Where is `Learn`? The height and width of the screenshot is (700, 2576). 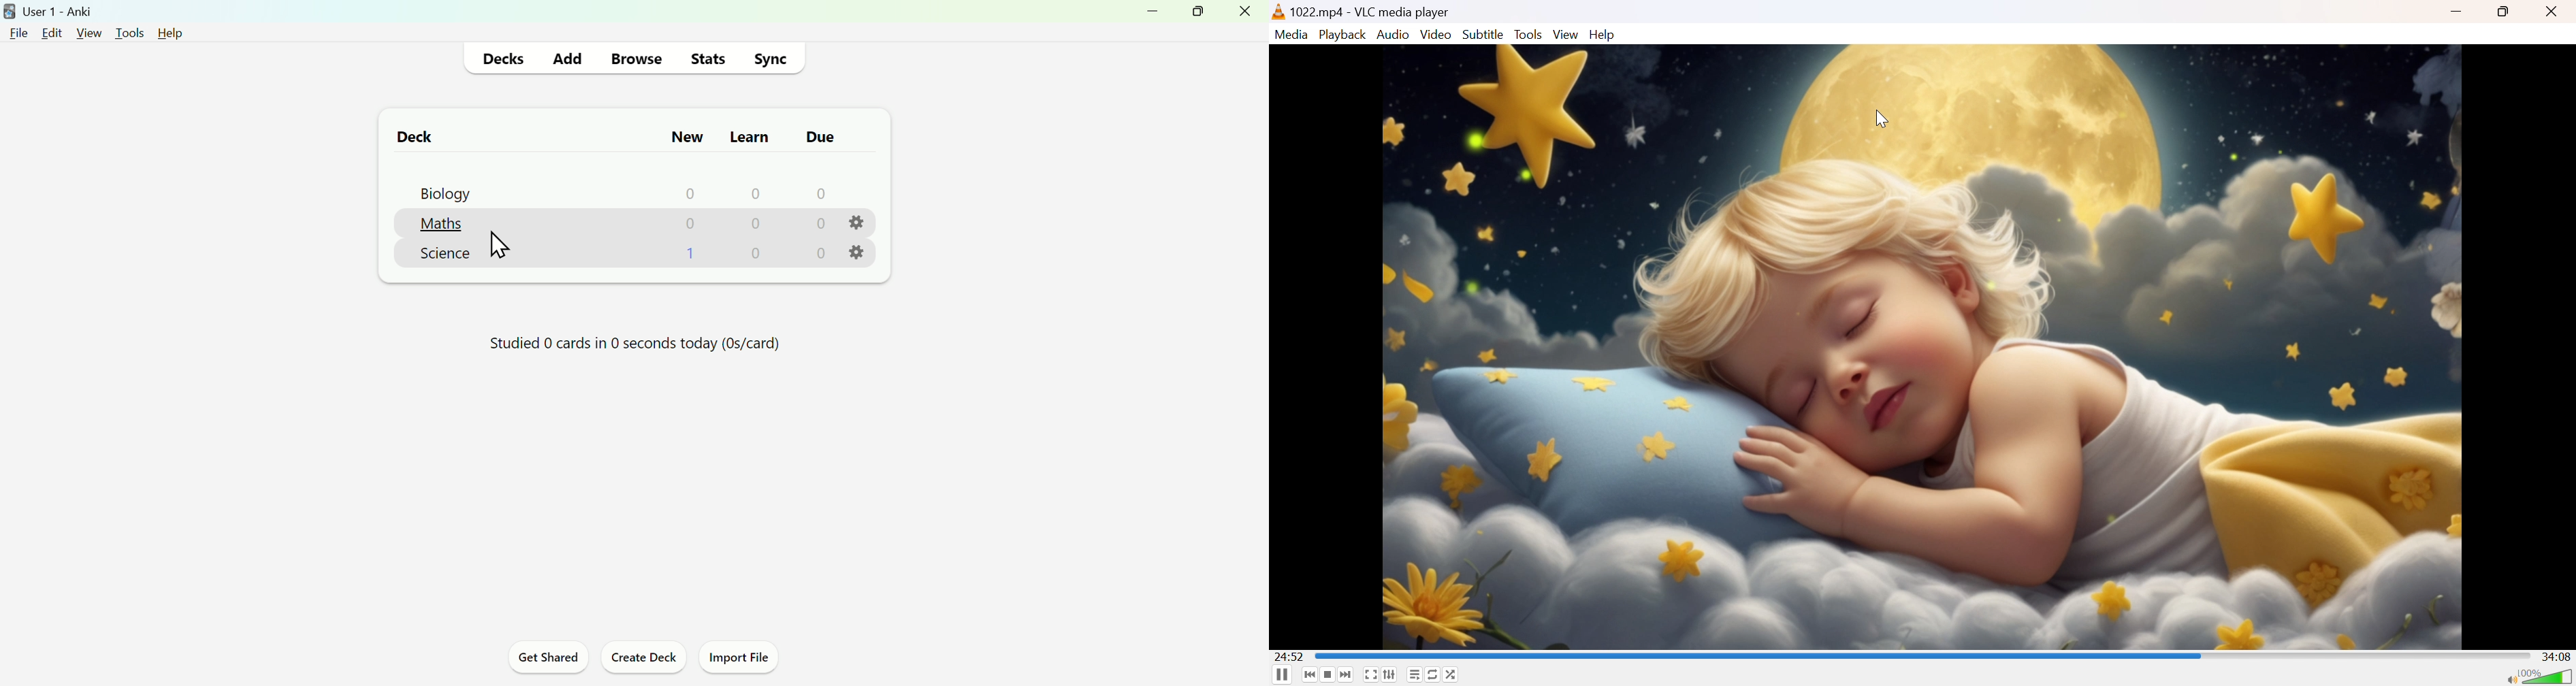 Learn is located at coordinates (748, 133).